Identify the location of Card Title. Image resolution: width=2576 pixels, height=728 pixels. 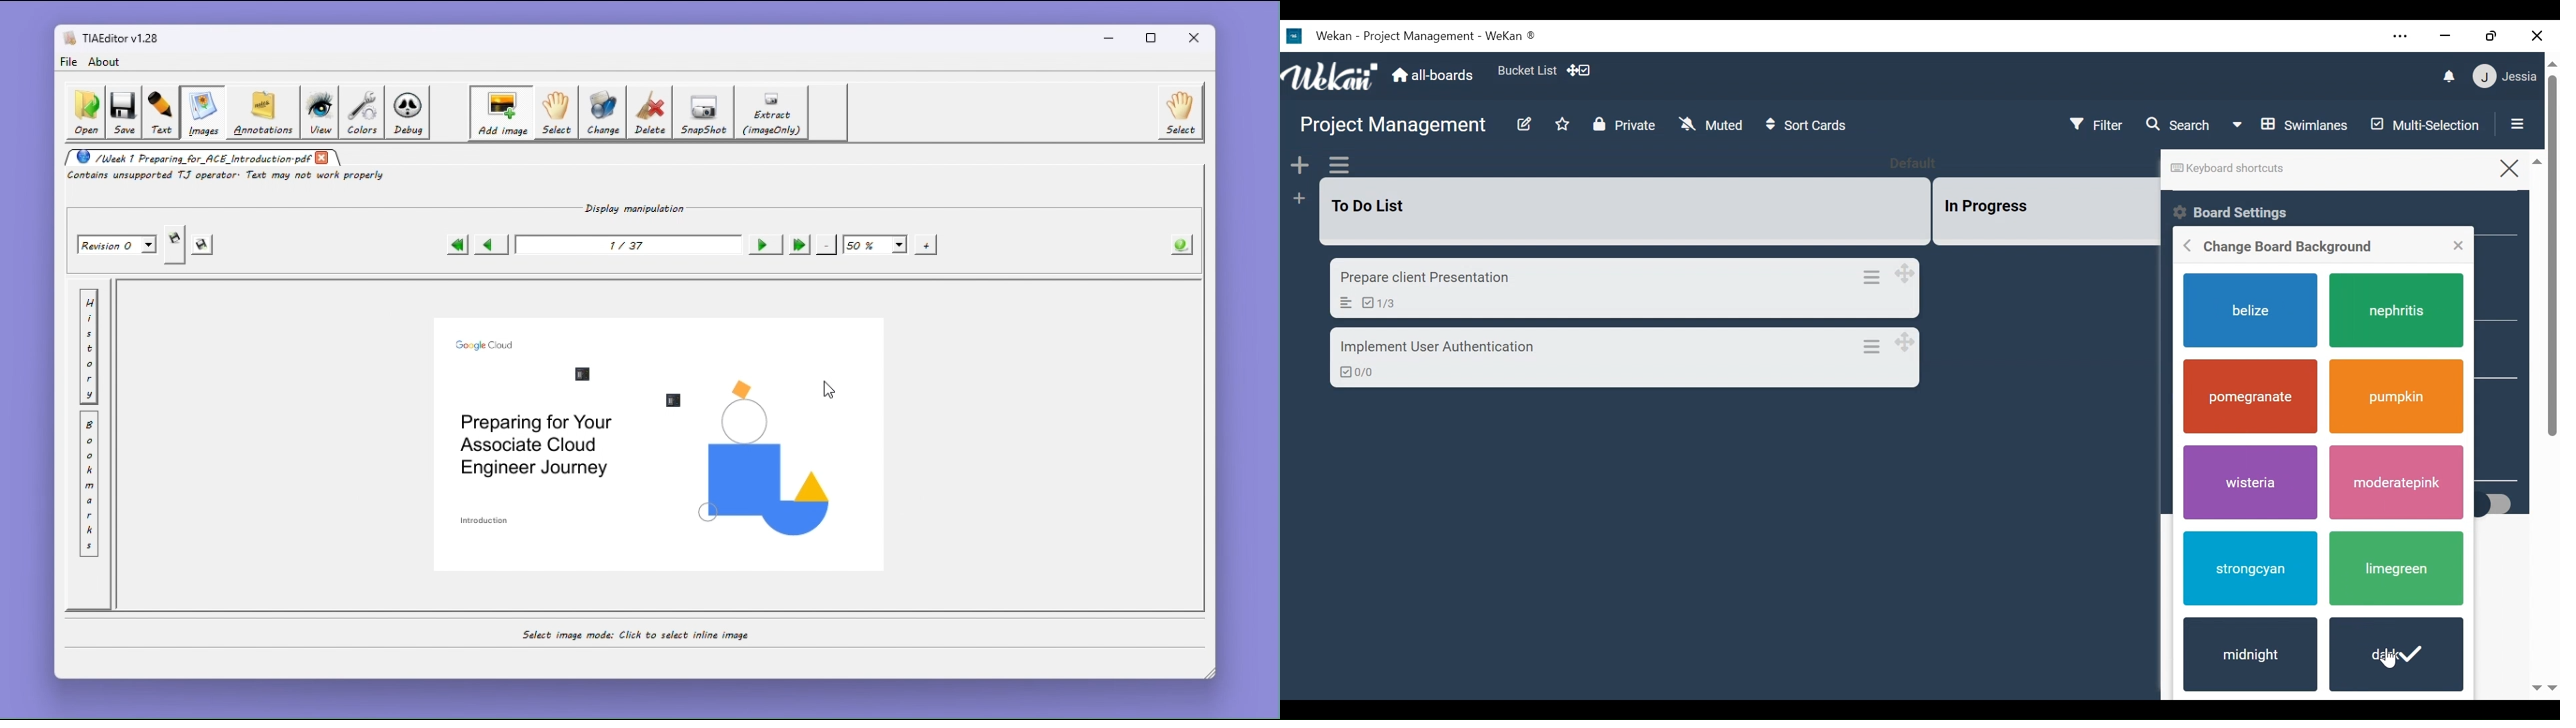
(1437, 349).